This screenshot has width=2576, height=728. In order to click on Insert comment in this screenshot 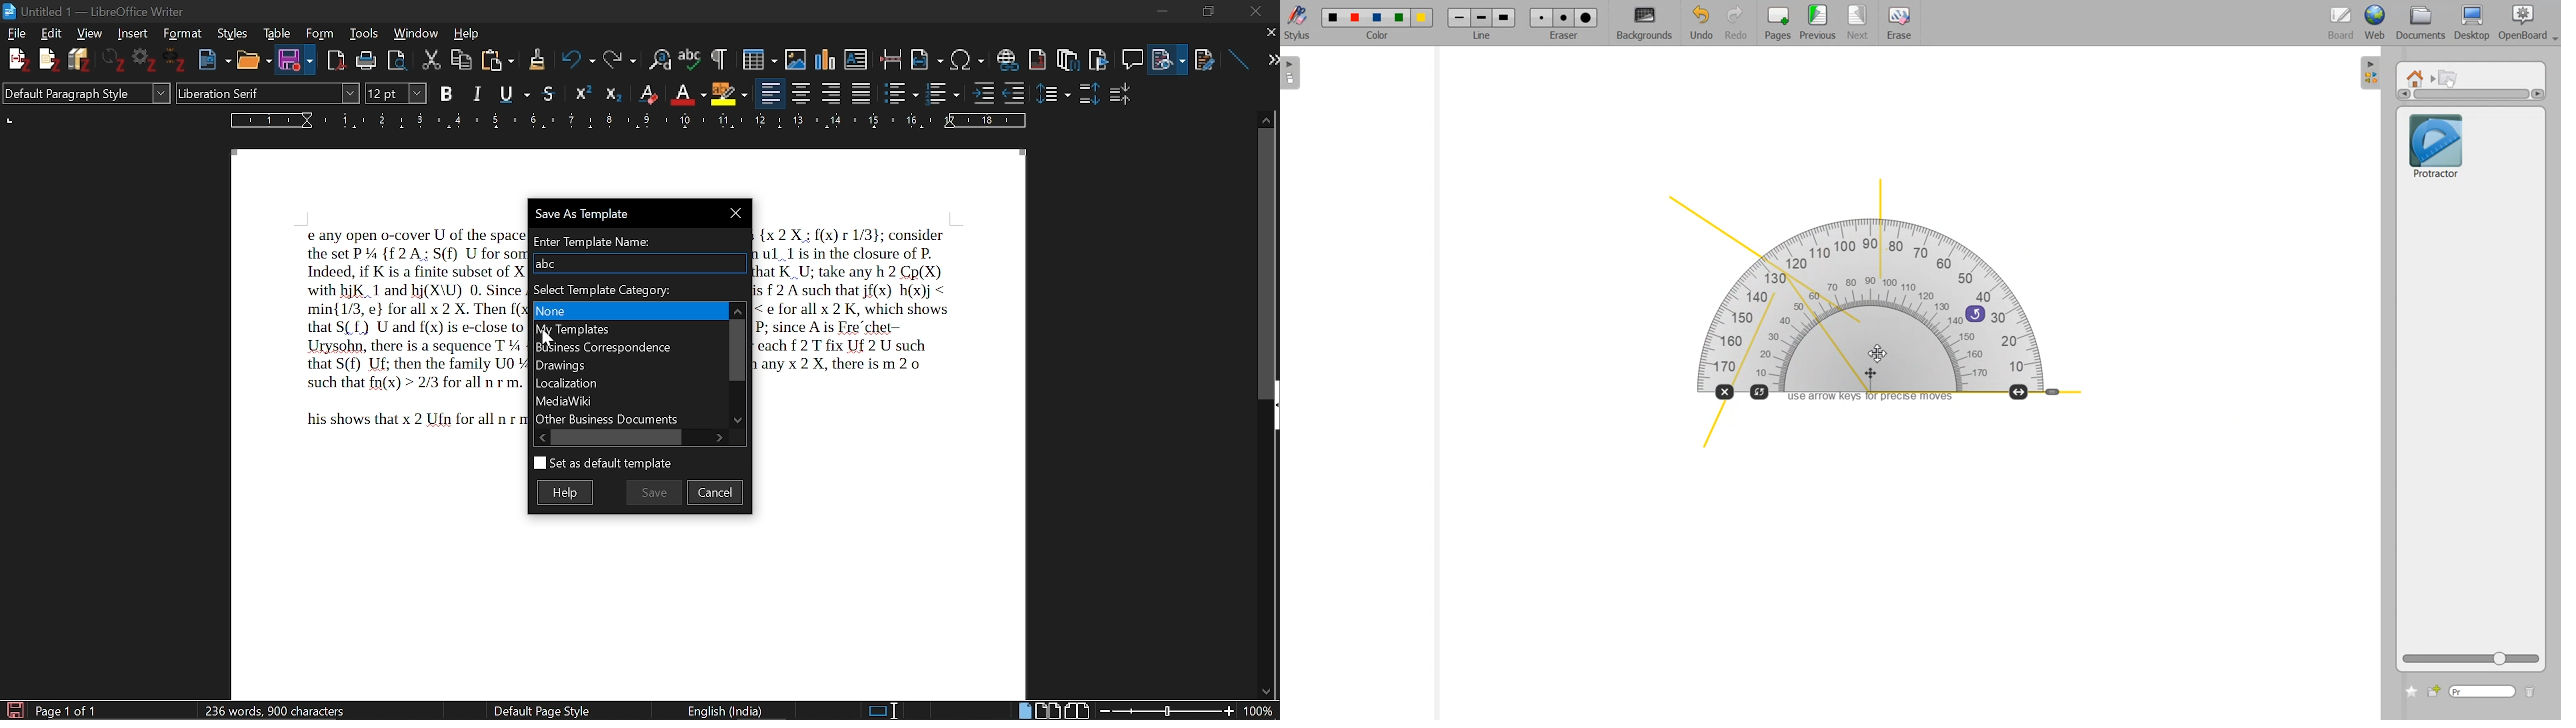, I will do `click(1131, 55)`.